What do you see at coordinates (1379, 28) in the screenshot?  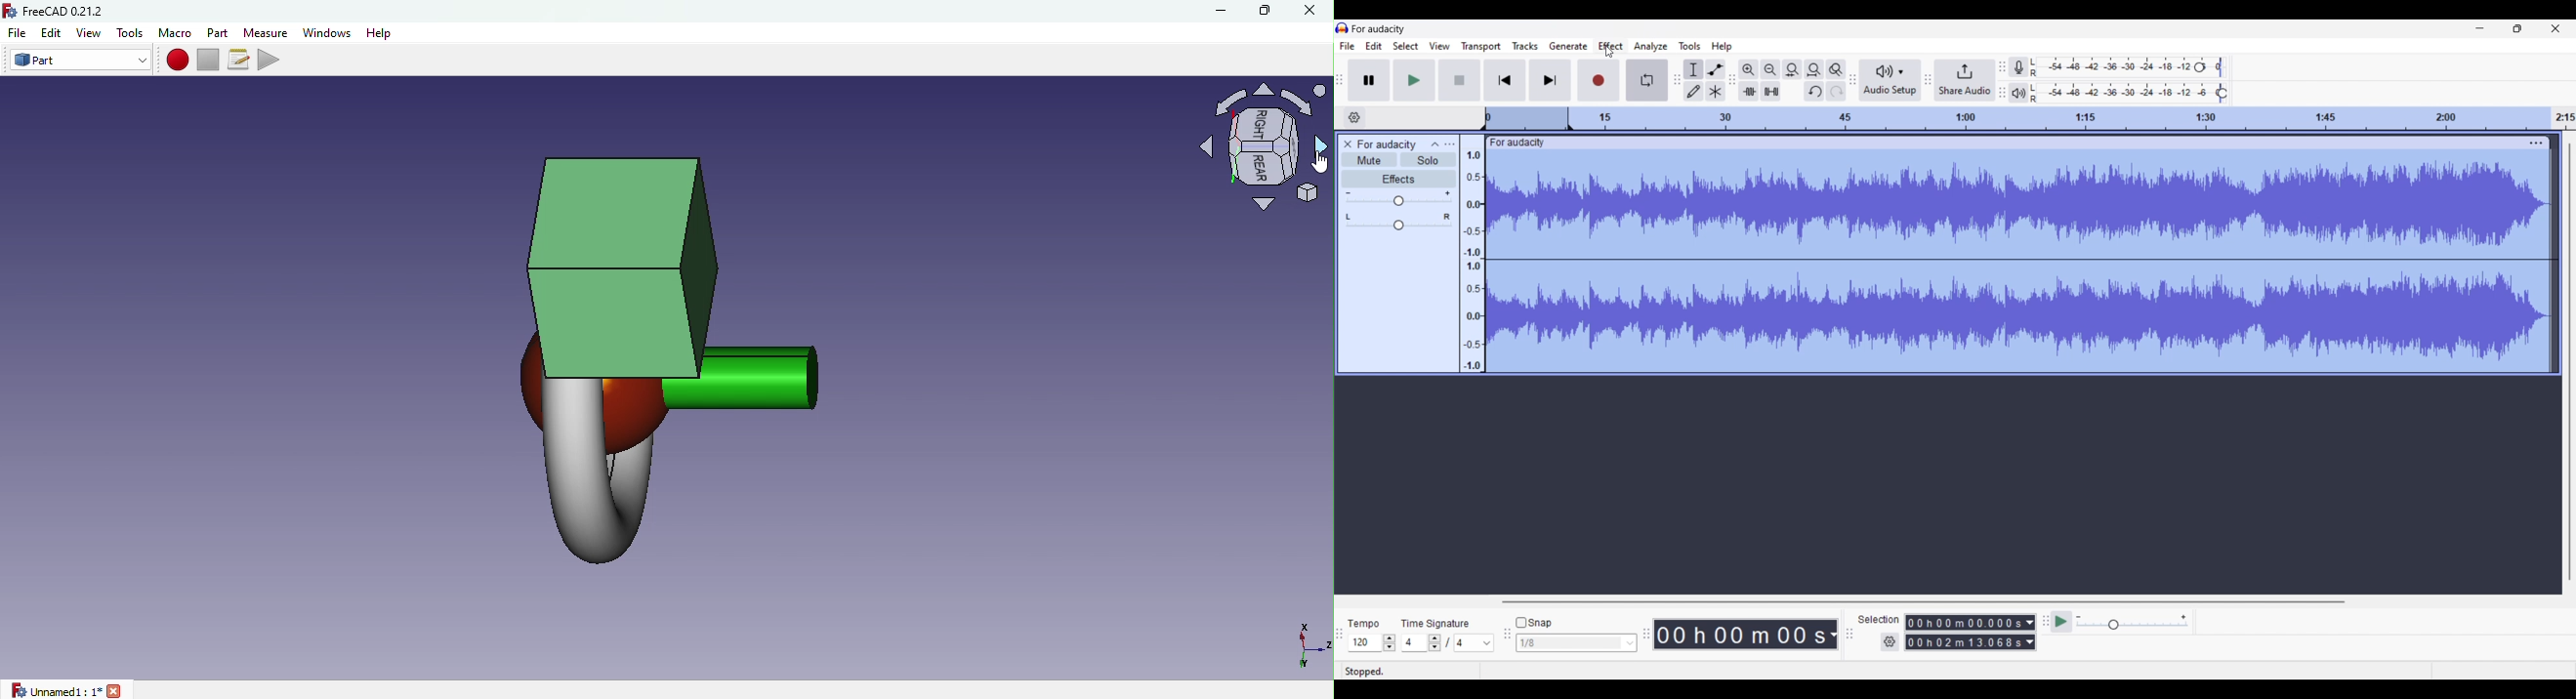 I see `Software name` at bounding box center [1379, 28].